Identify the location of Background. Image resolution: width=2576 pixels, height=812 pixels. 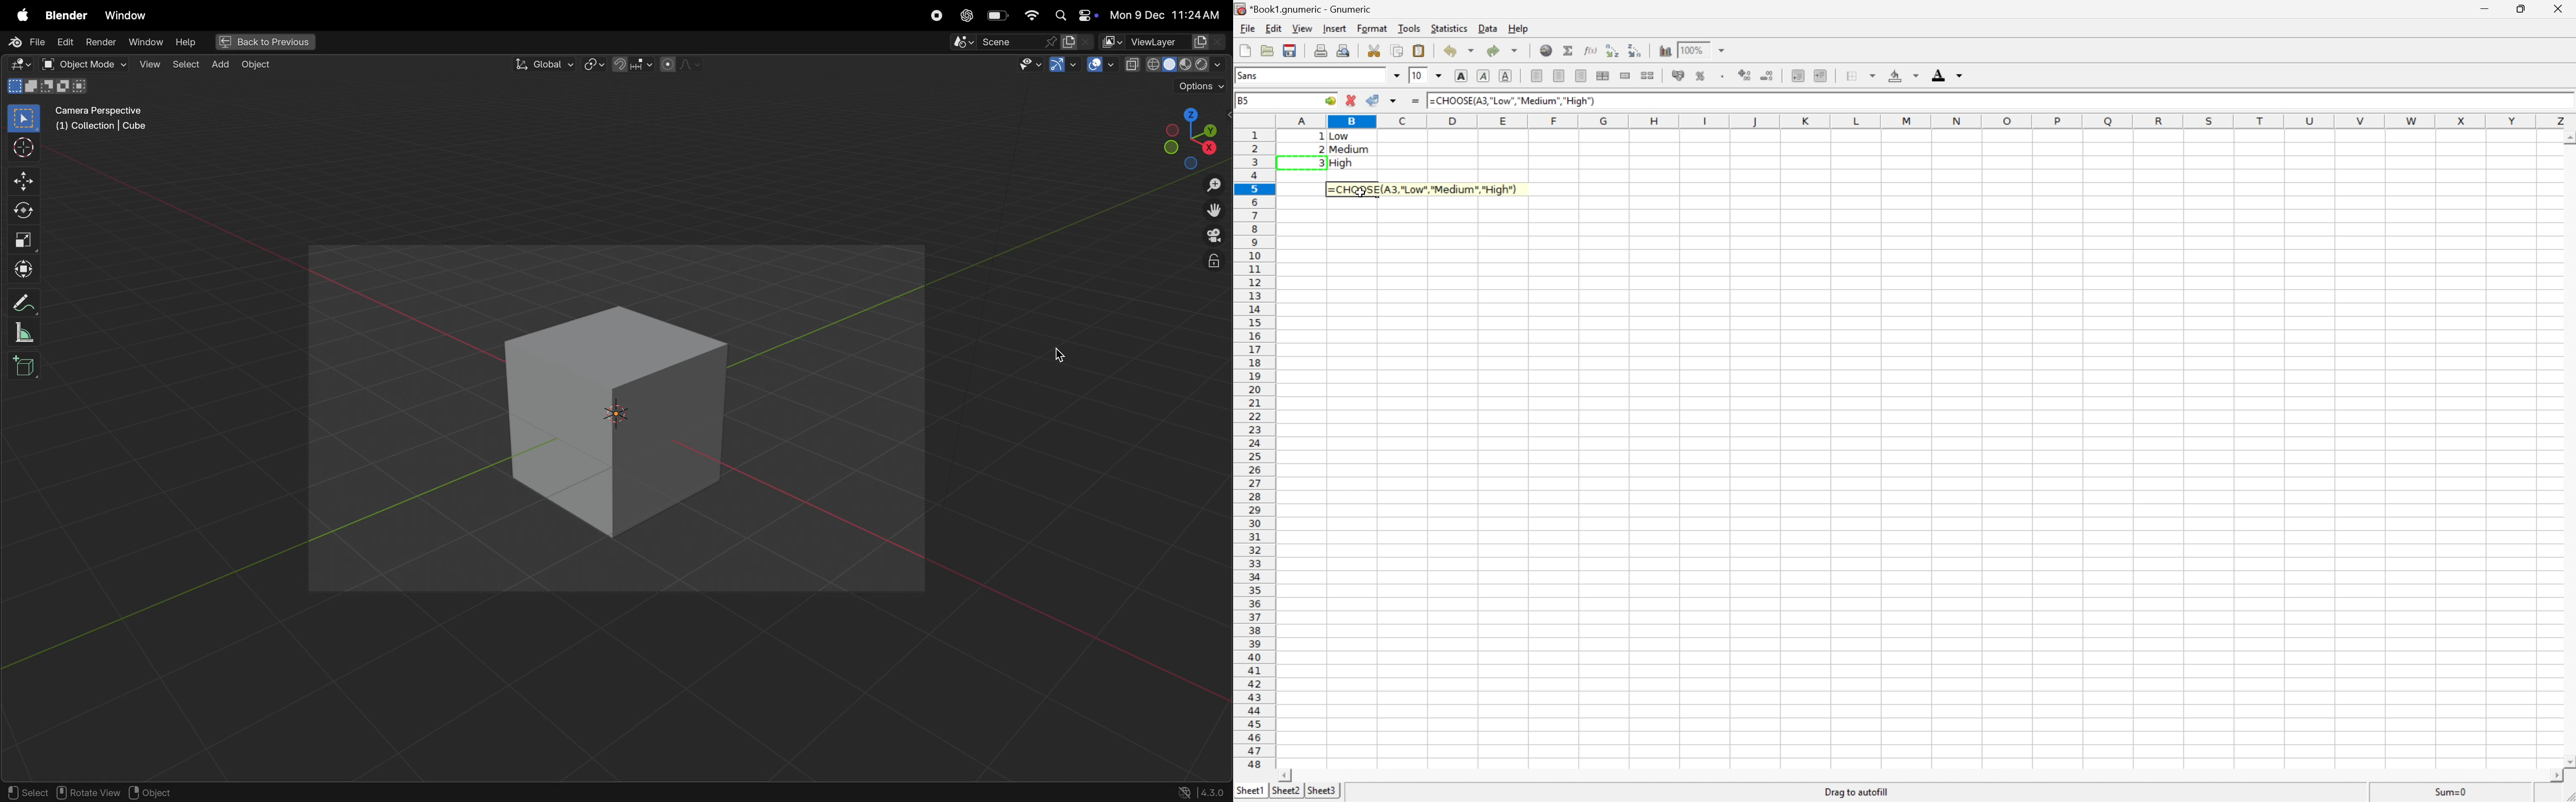
(1903, 75).